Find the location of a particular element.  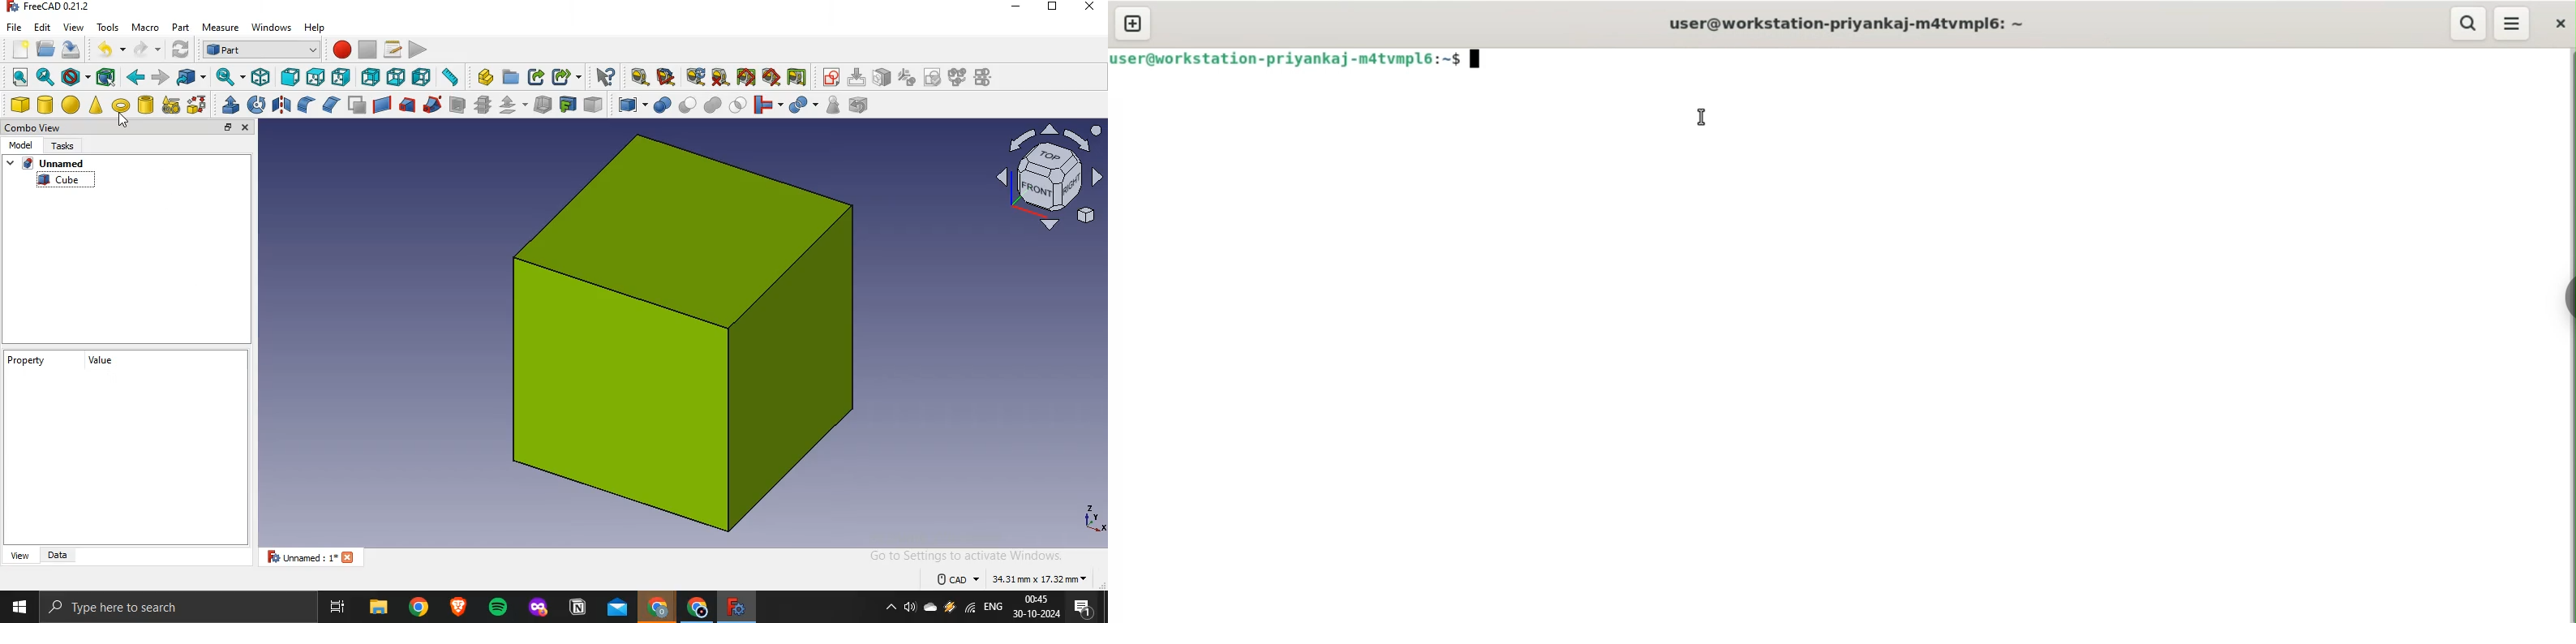

type here to search is located at coordinates (163, 608).